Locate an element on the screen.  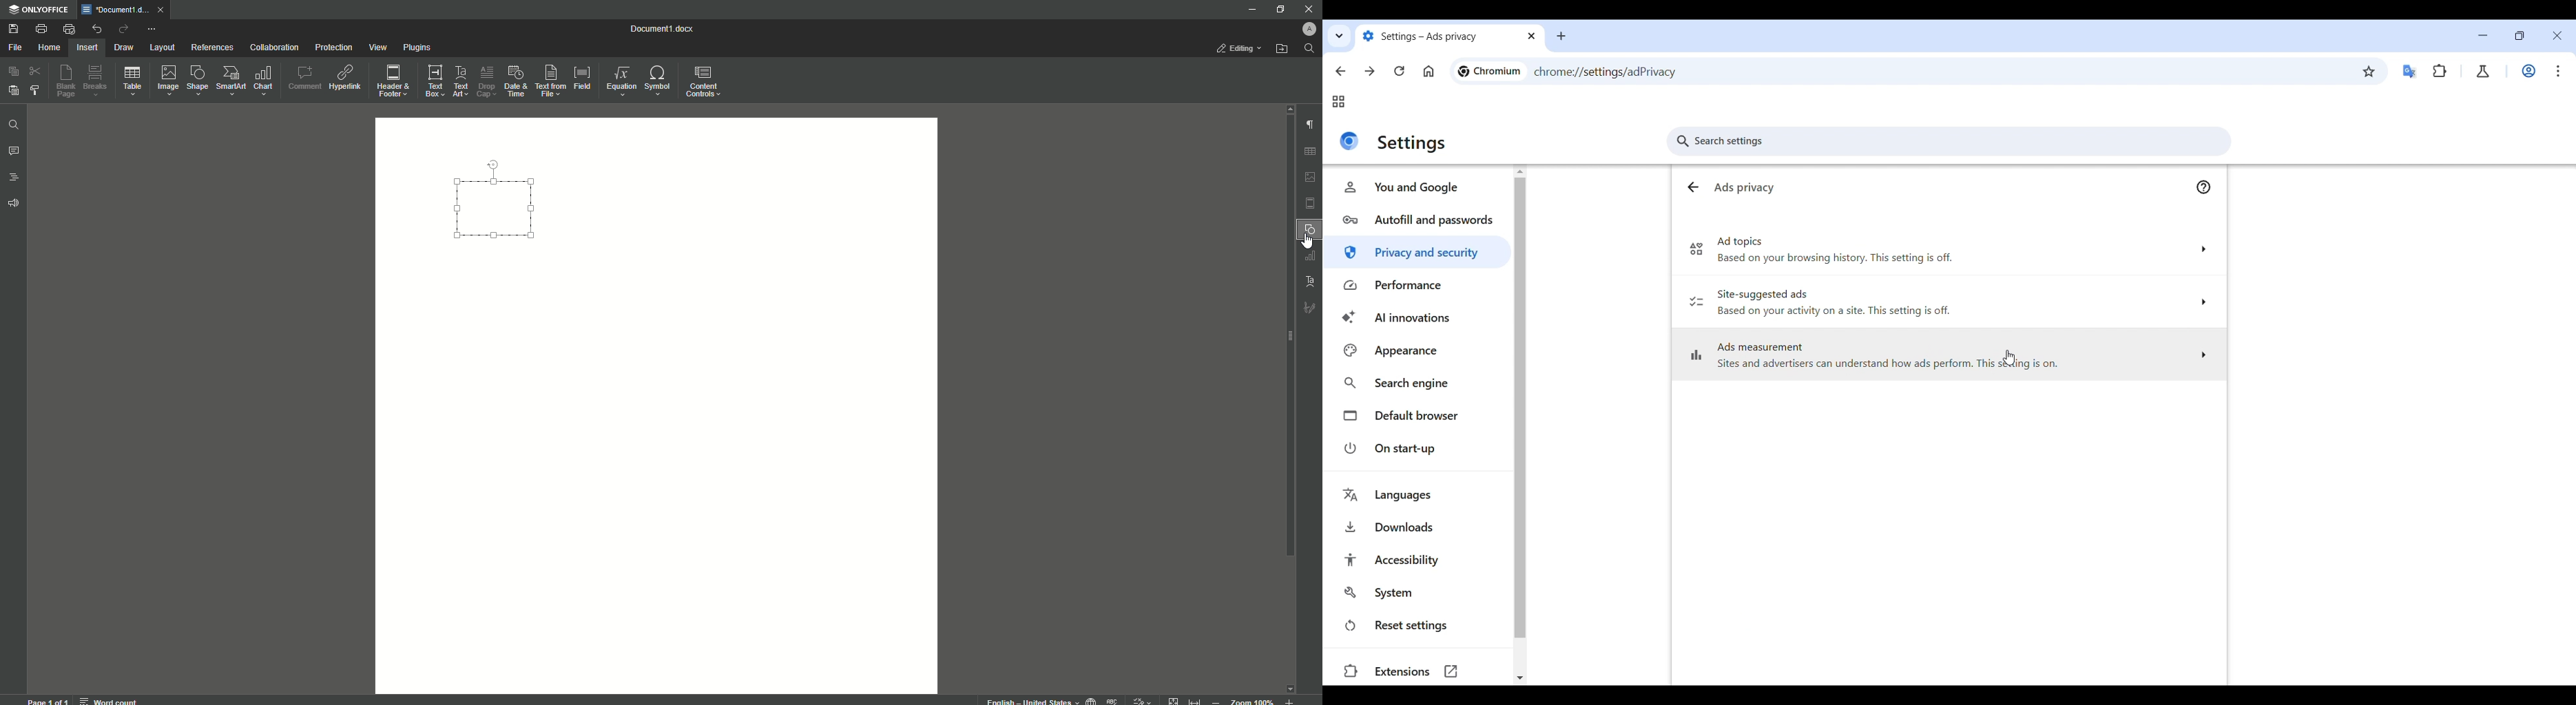
Downloads is located at coordinates (1418, 527).